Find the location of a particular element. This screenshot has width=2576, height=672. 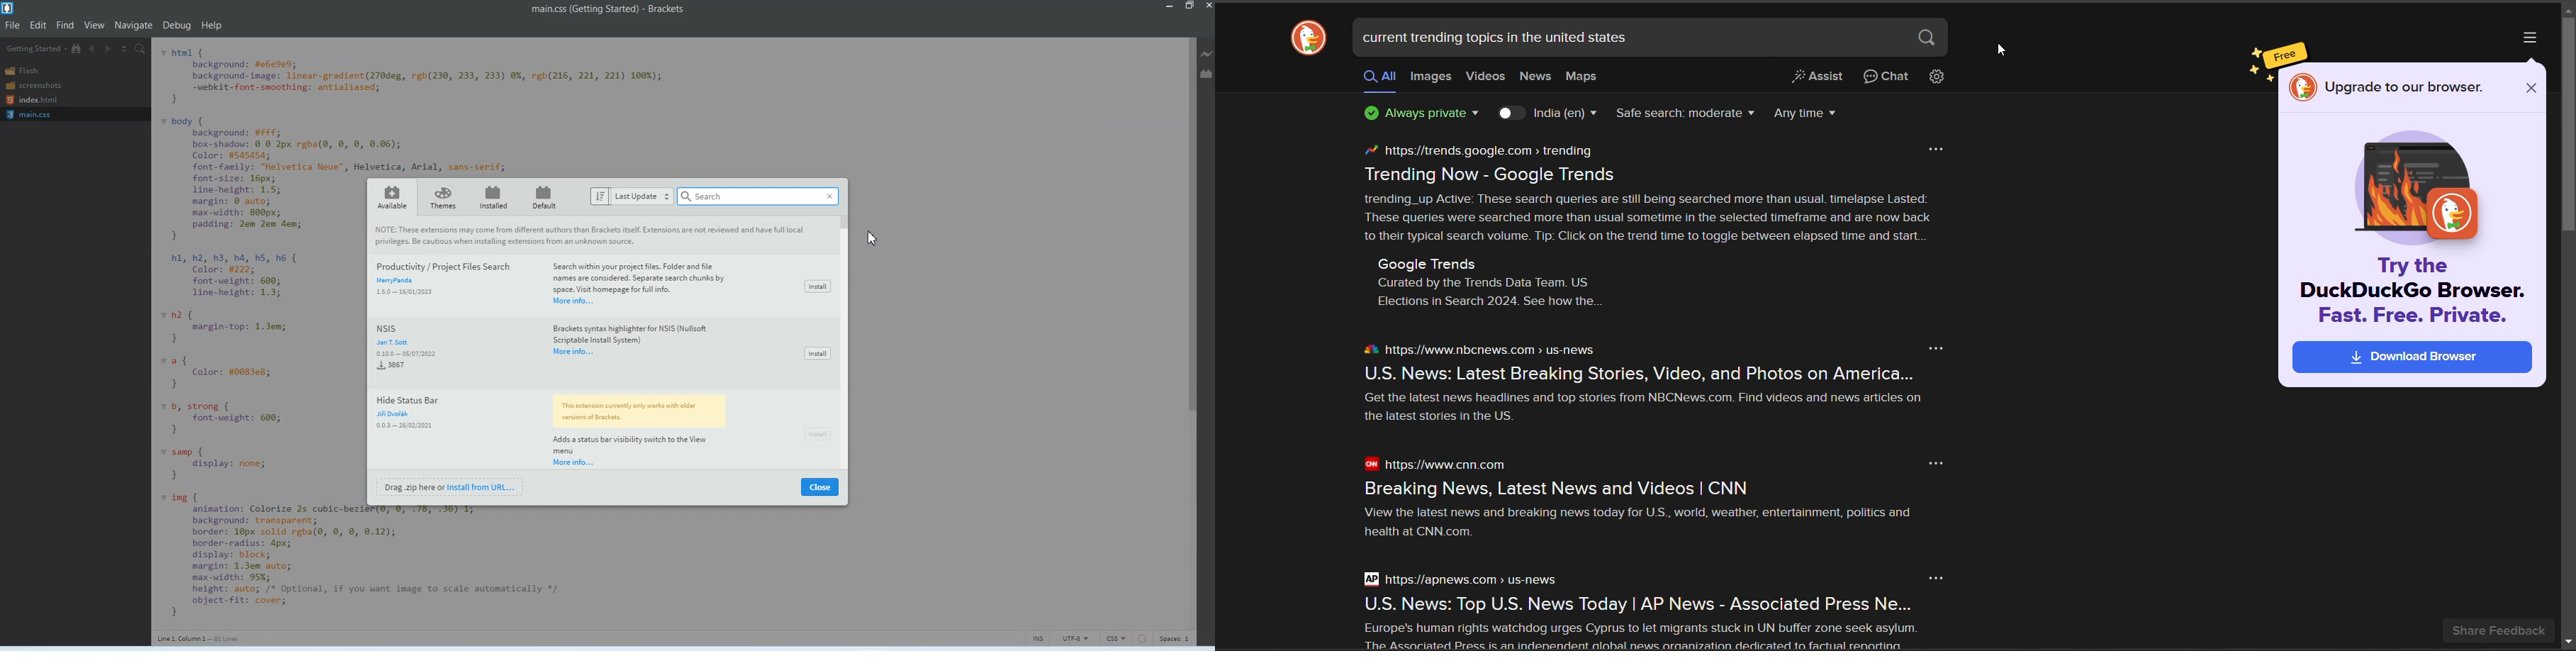

Minimize is located at coordinates (1170, 6).